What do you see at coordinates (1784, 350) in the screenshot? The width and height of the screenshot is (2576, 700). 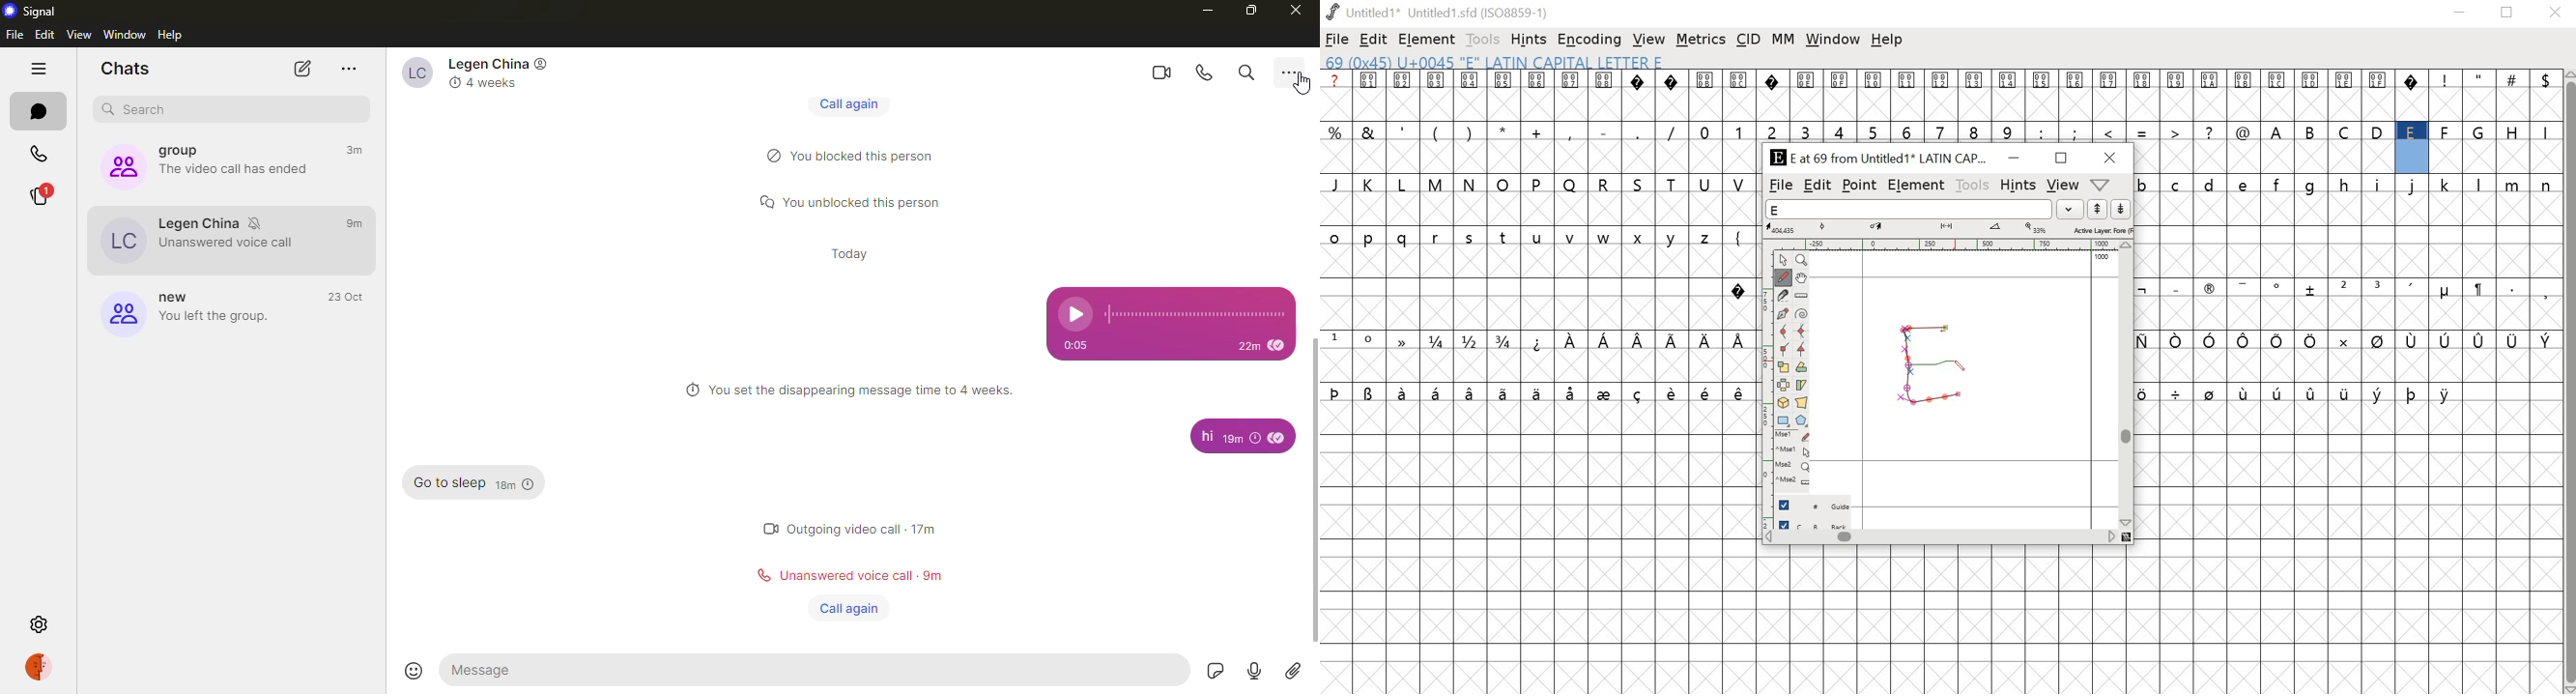 I see `Corner` at bounding box center [1784, 350].